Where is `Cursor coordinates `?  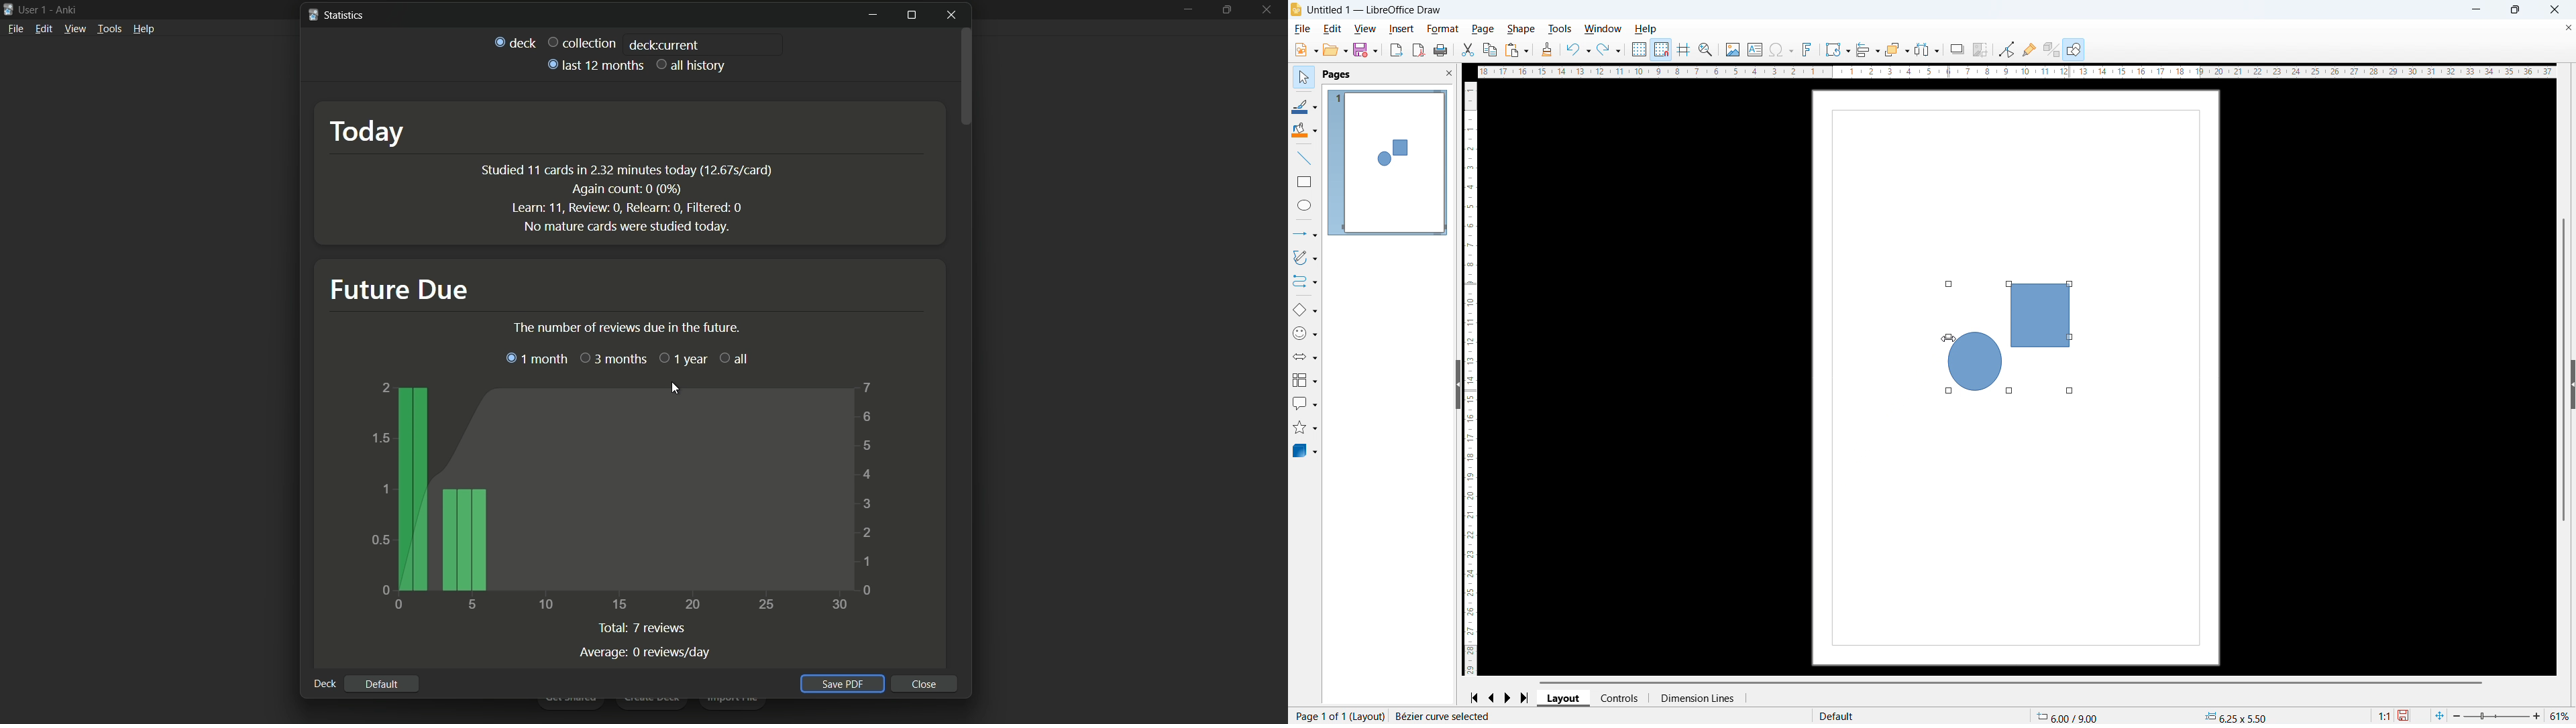 Cursor coordinates  is located at coordinates (2070, 716).